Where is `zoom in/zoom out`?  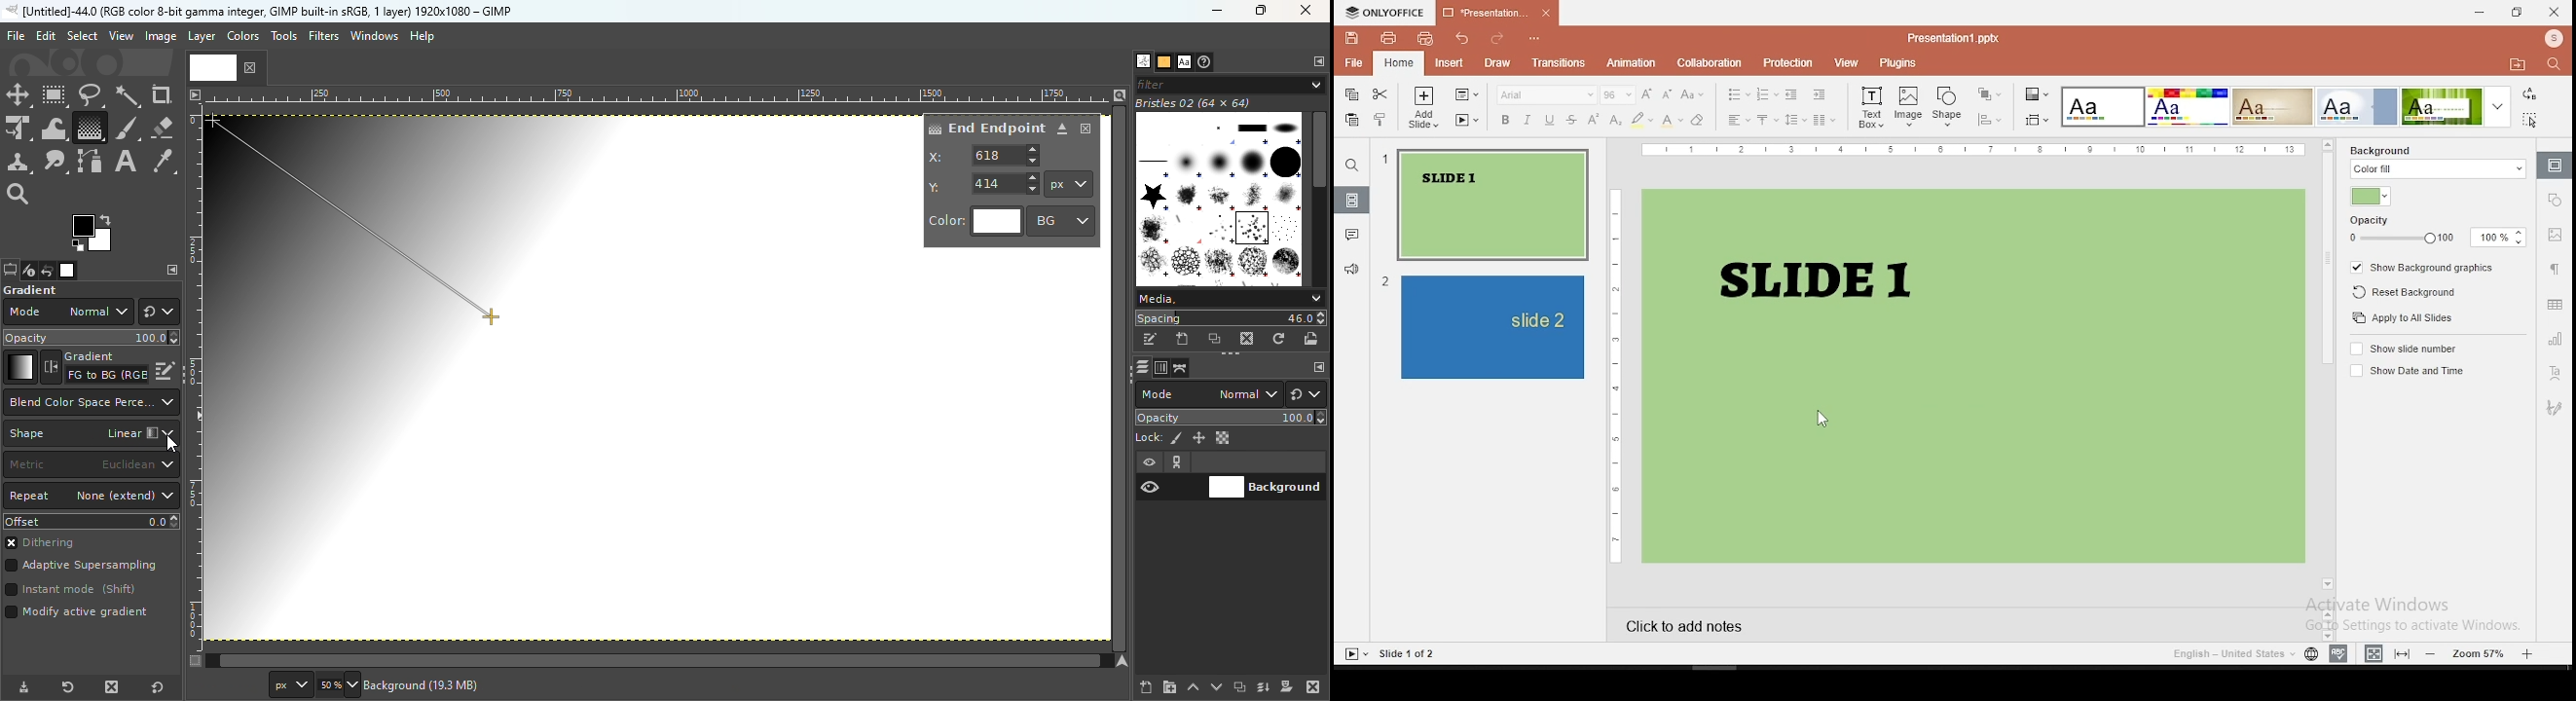
zoom in/zoom out is located at coordinates (2481, 651).